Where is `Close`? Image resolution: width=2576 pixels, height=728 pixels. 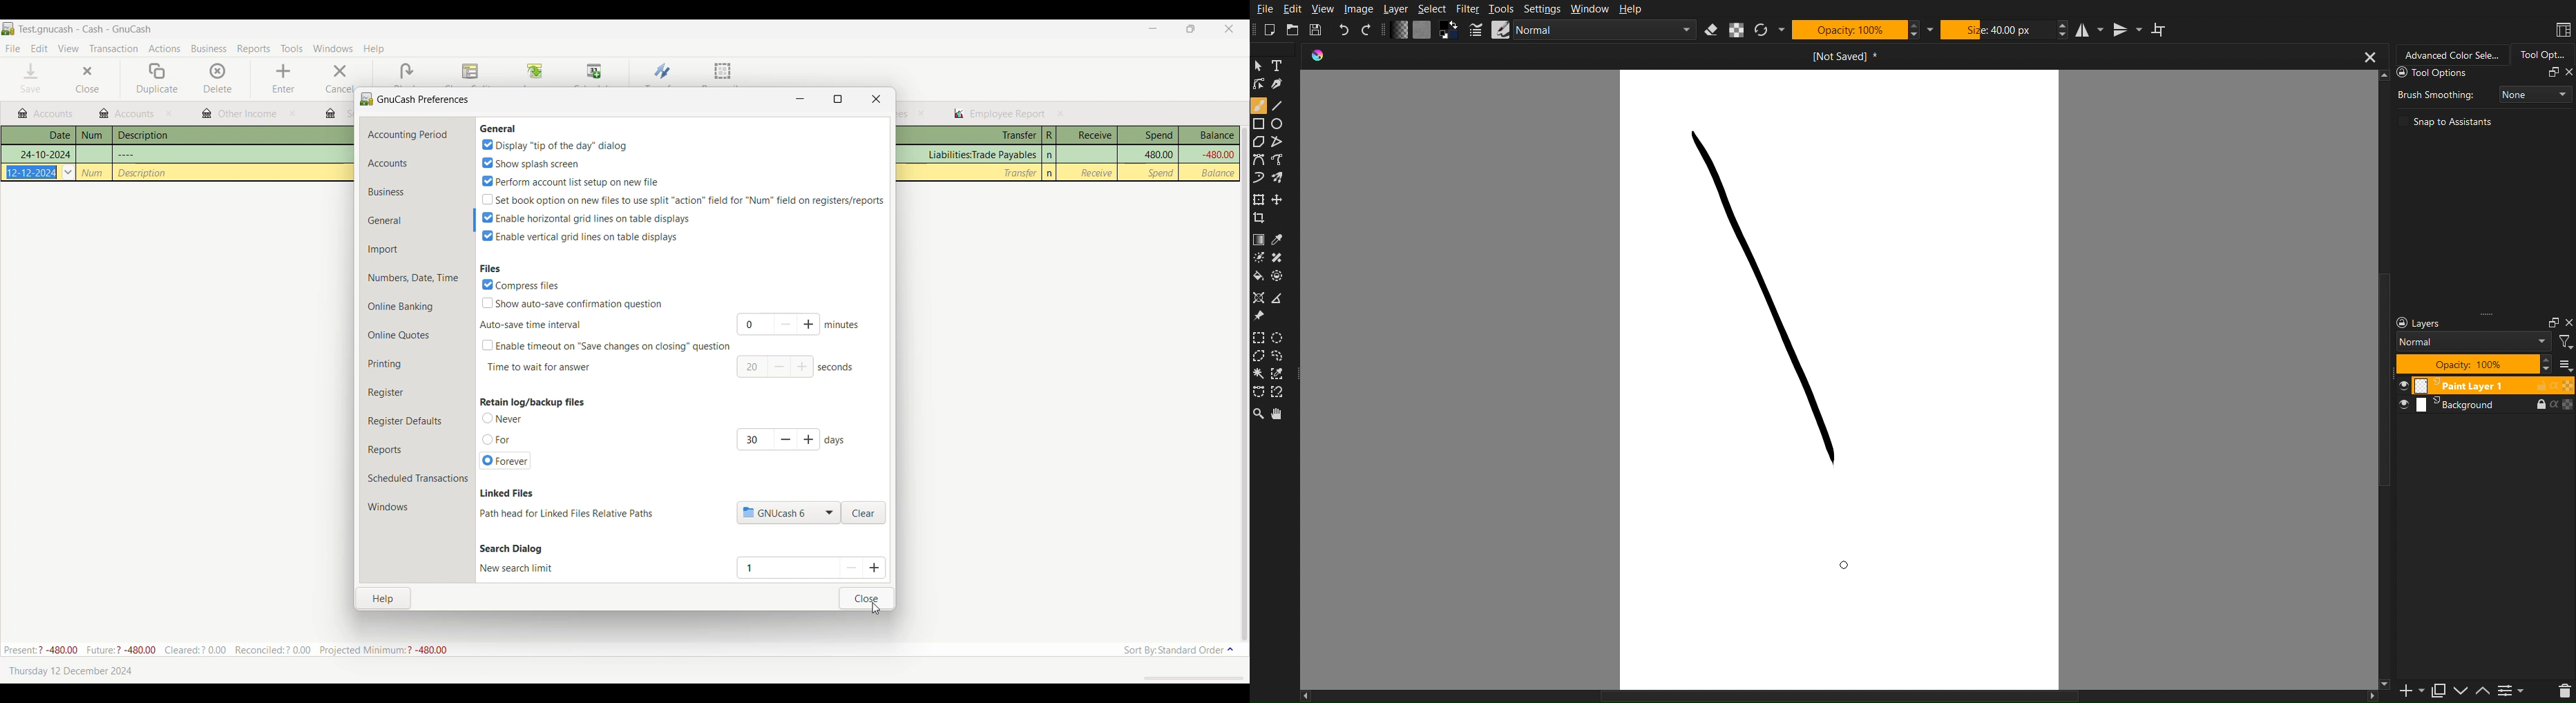
Close is located at coordinates (2568, 73).